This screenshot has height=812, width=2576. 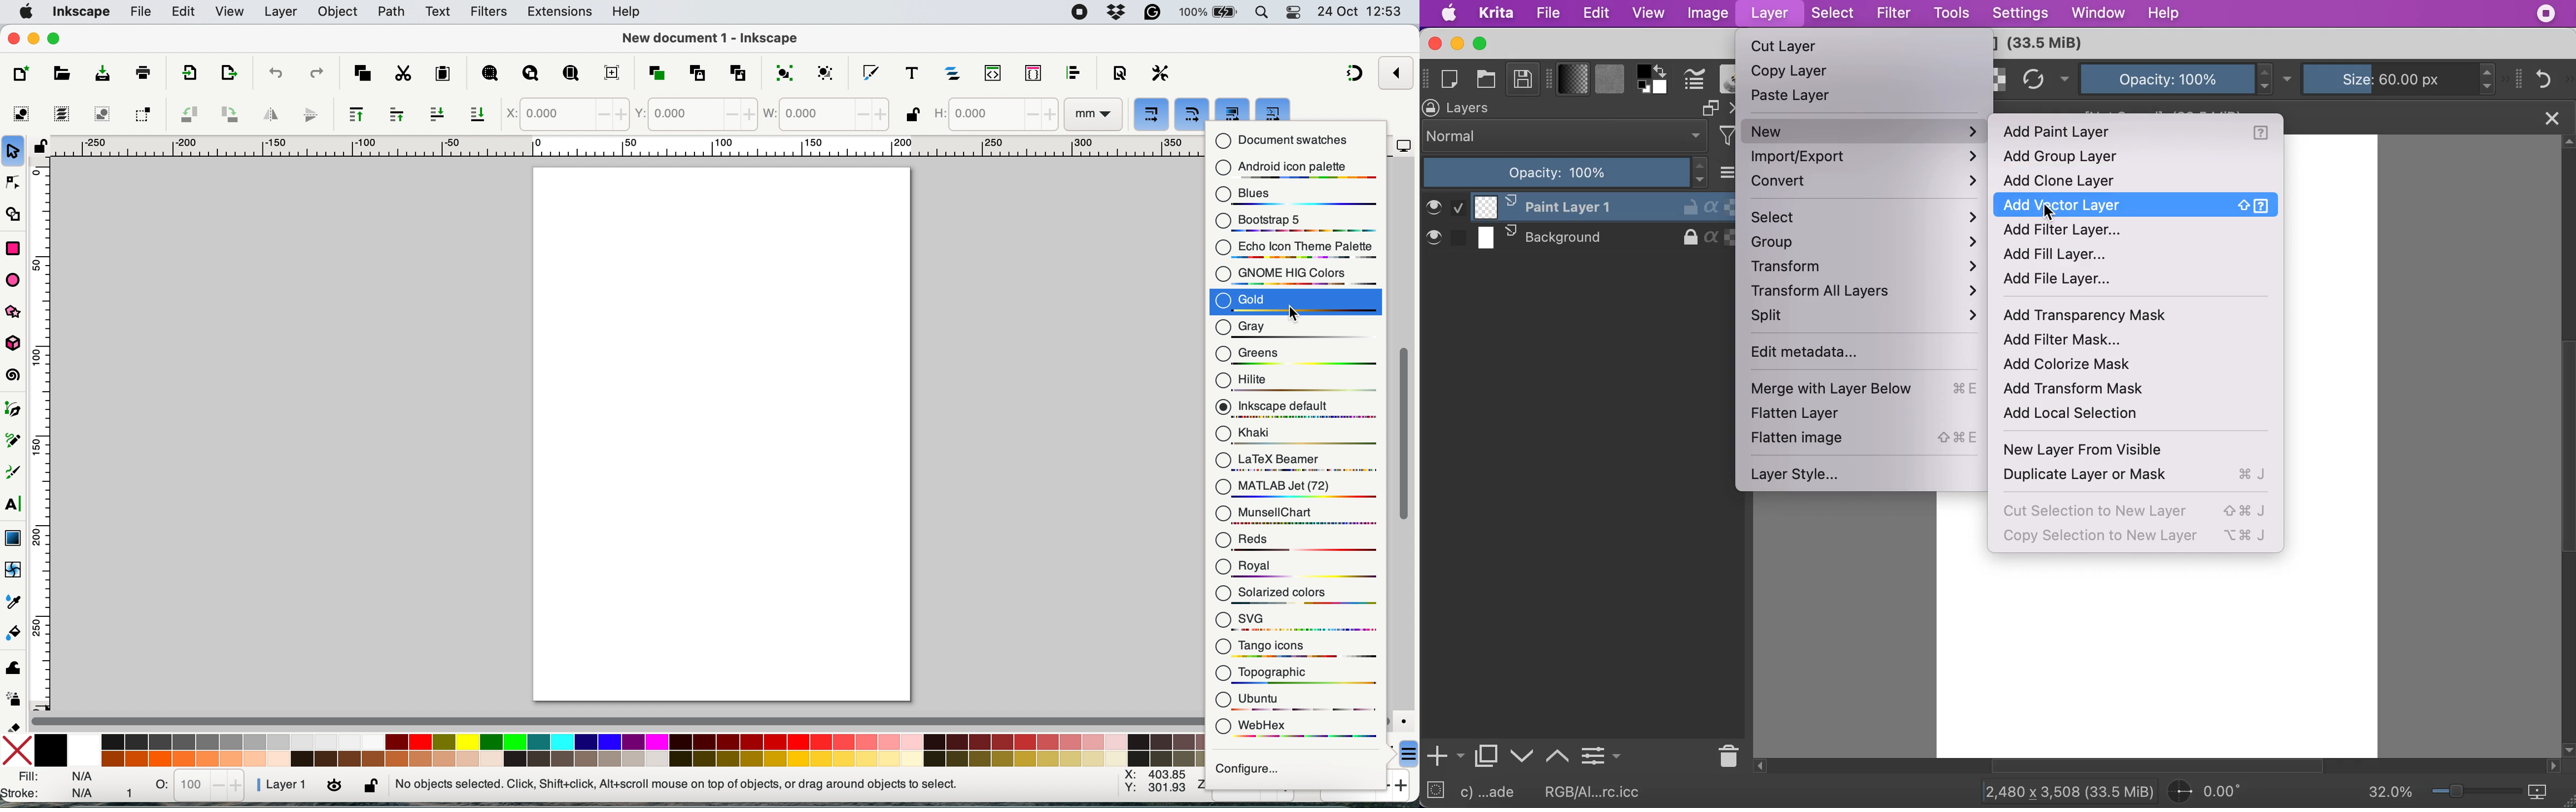 I want to click on copy, so click(x=363, y=73).